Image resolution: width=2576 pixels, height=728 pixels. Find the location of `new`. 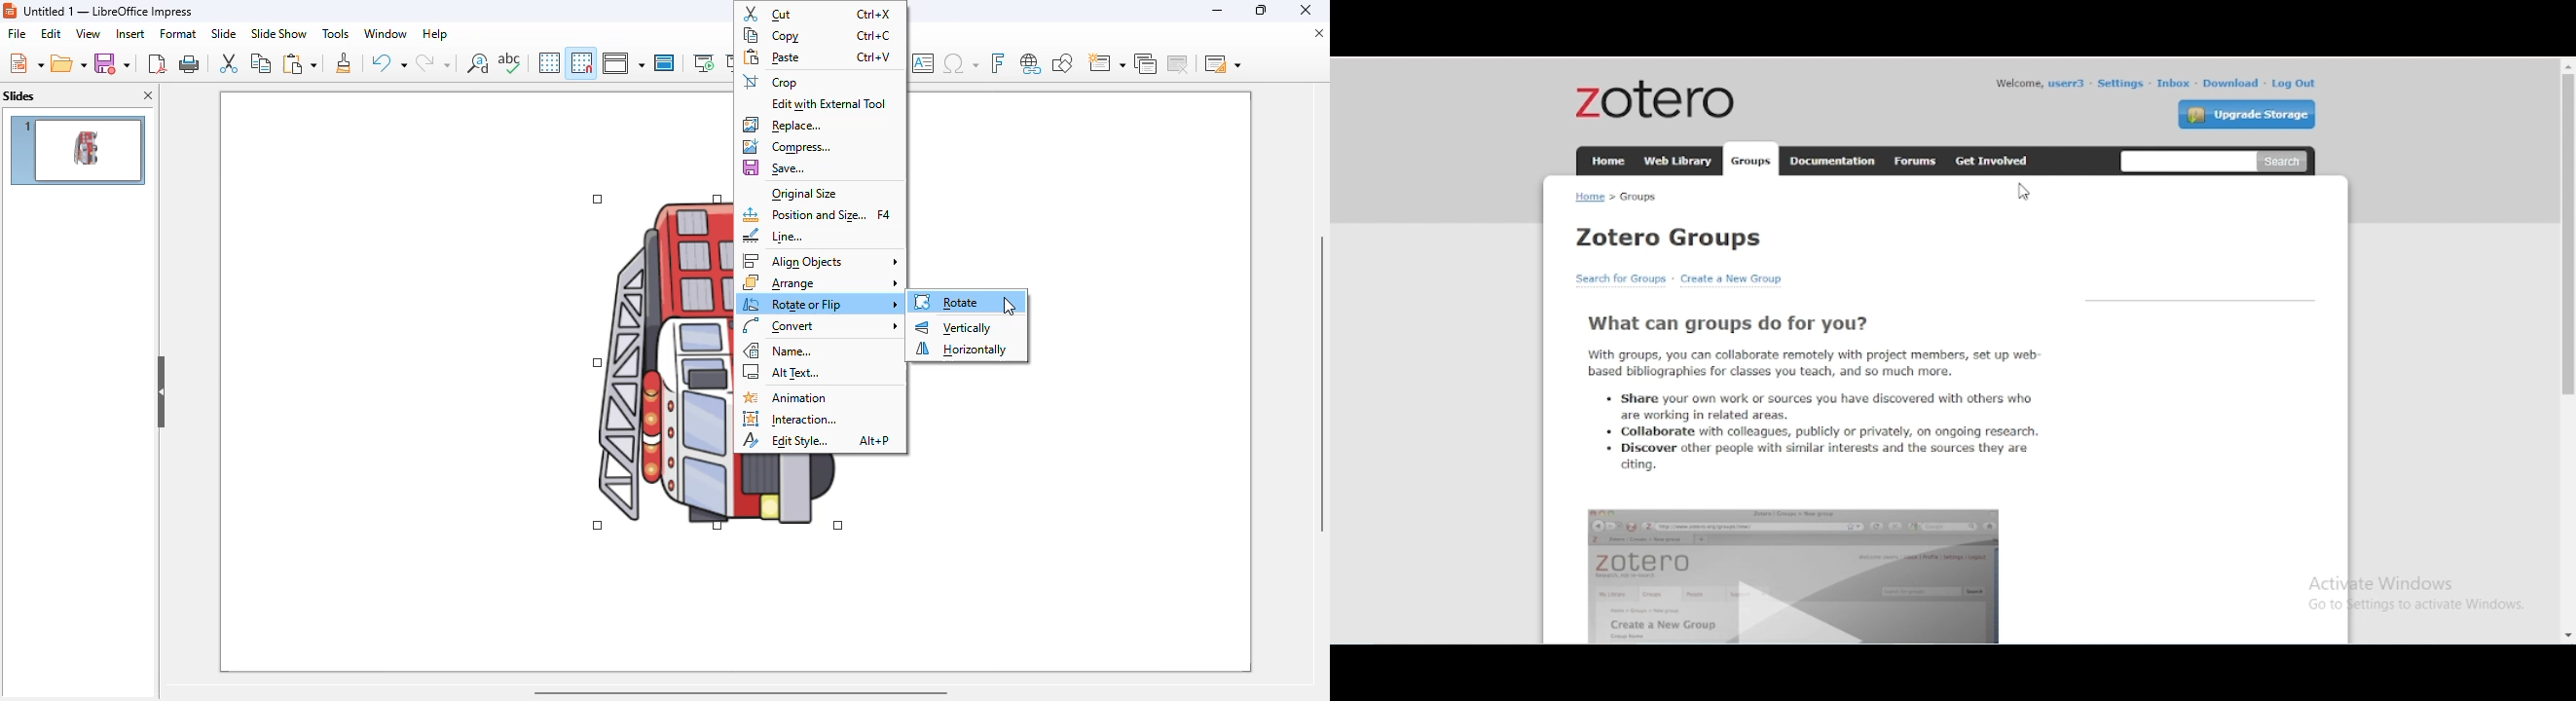

new is located at coordinates (25, 62).